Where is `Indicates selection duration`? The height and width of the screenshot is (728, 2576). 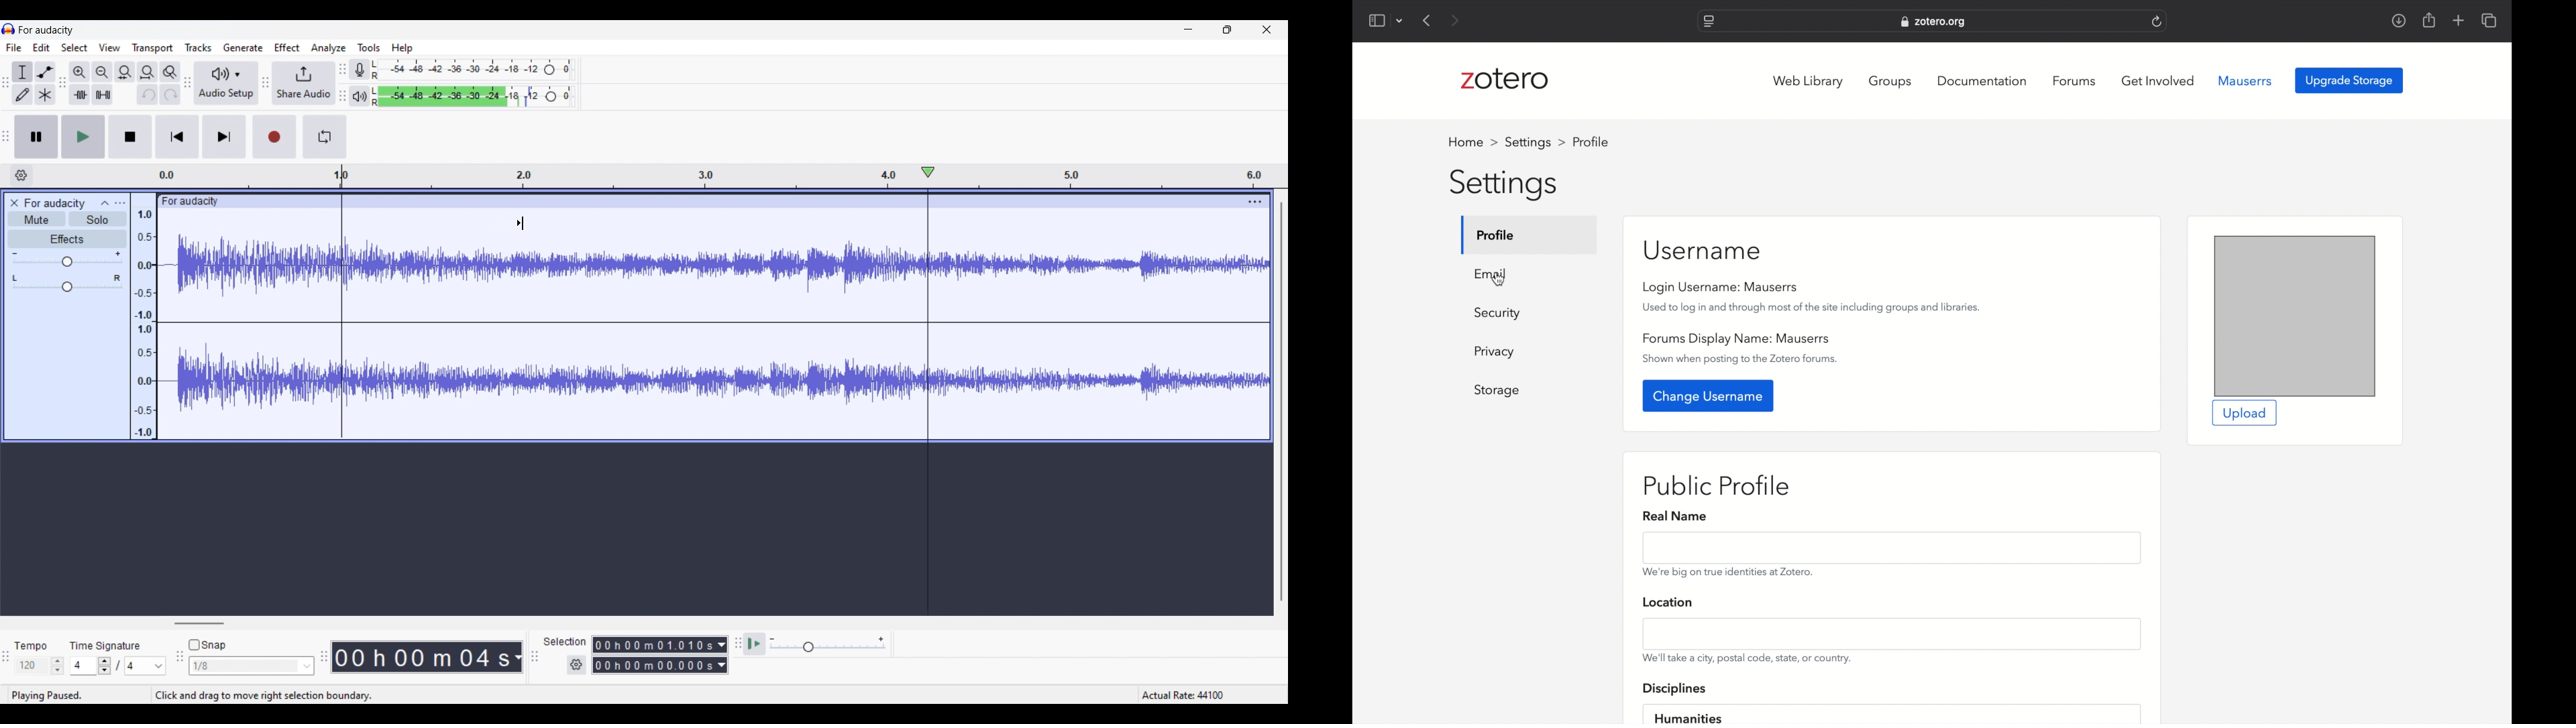
Indicates selection duration is located at coordinates (564, 641).